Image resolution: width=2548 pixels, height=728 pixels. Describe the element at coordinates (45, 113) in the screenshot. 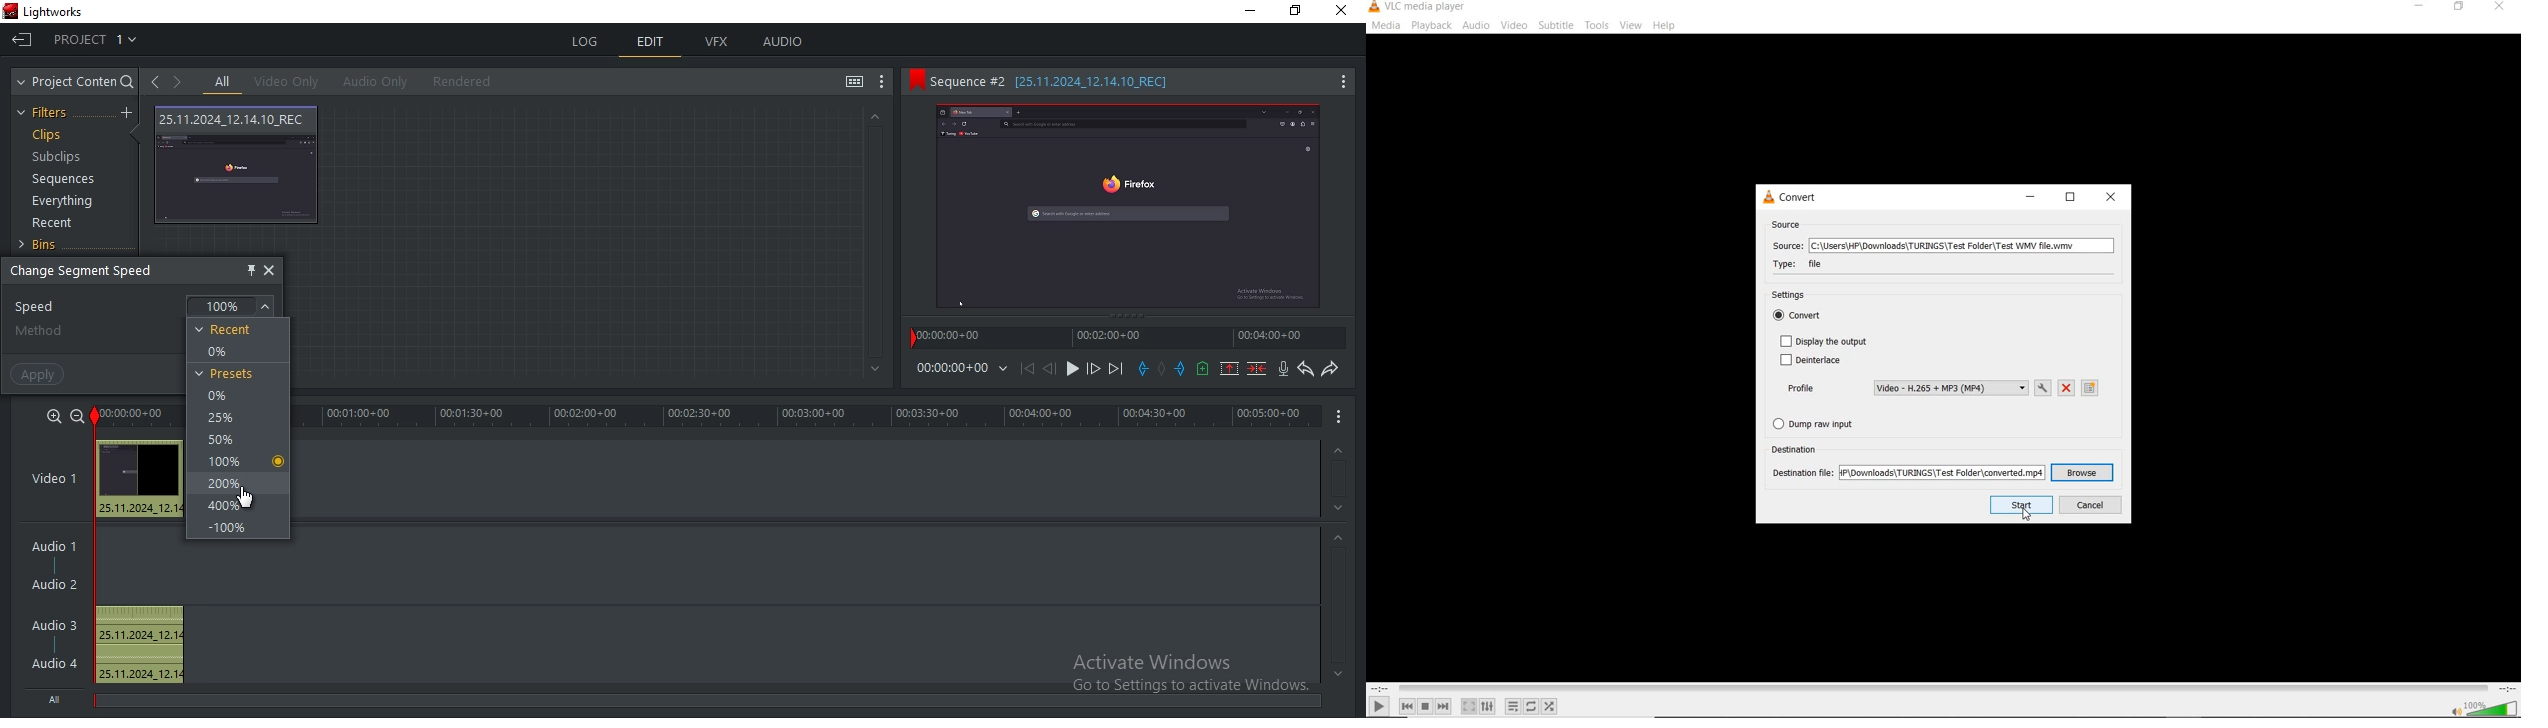

I see `filters` at that location.